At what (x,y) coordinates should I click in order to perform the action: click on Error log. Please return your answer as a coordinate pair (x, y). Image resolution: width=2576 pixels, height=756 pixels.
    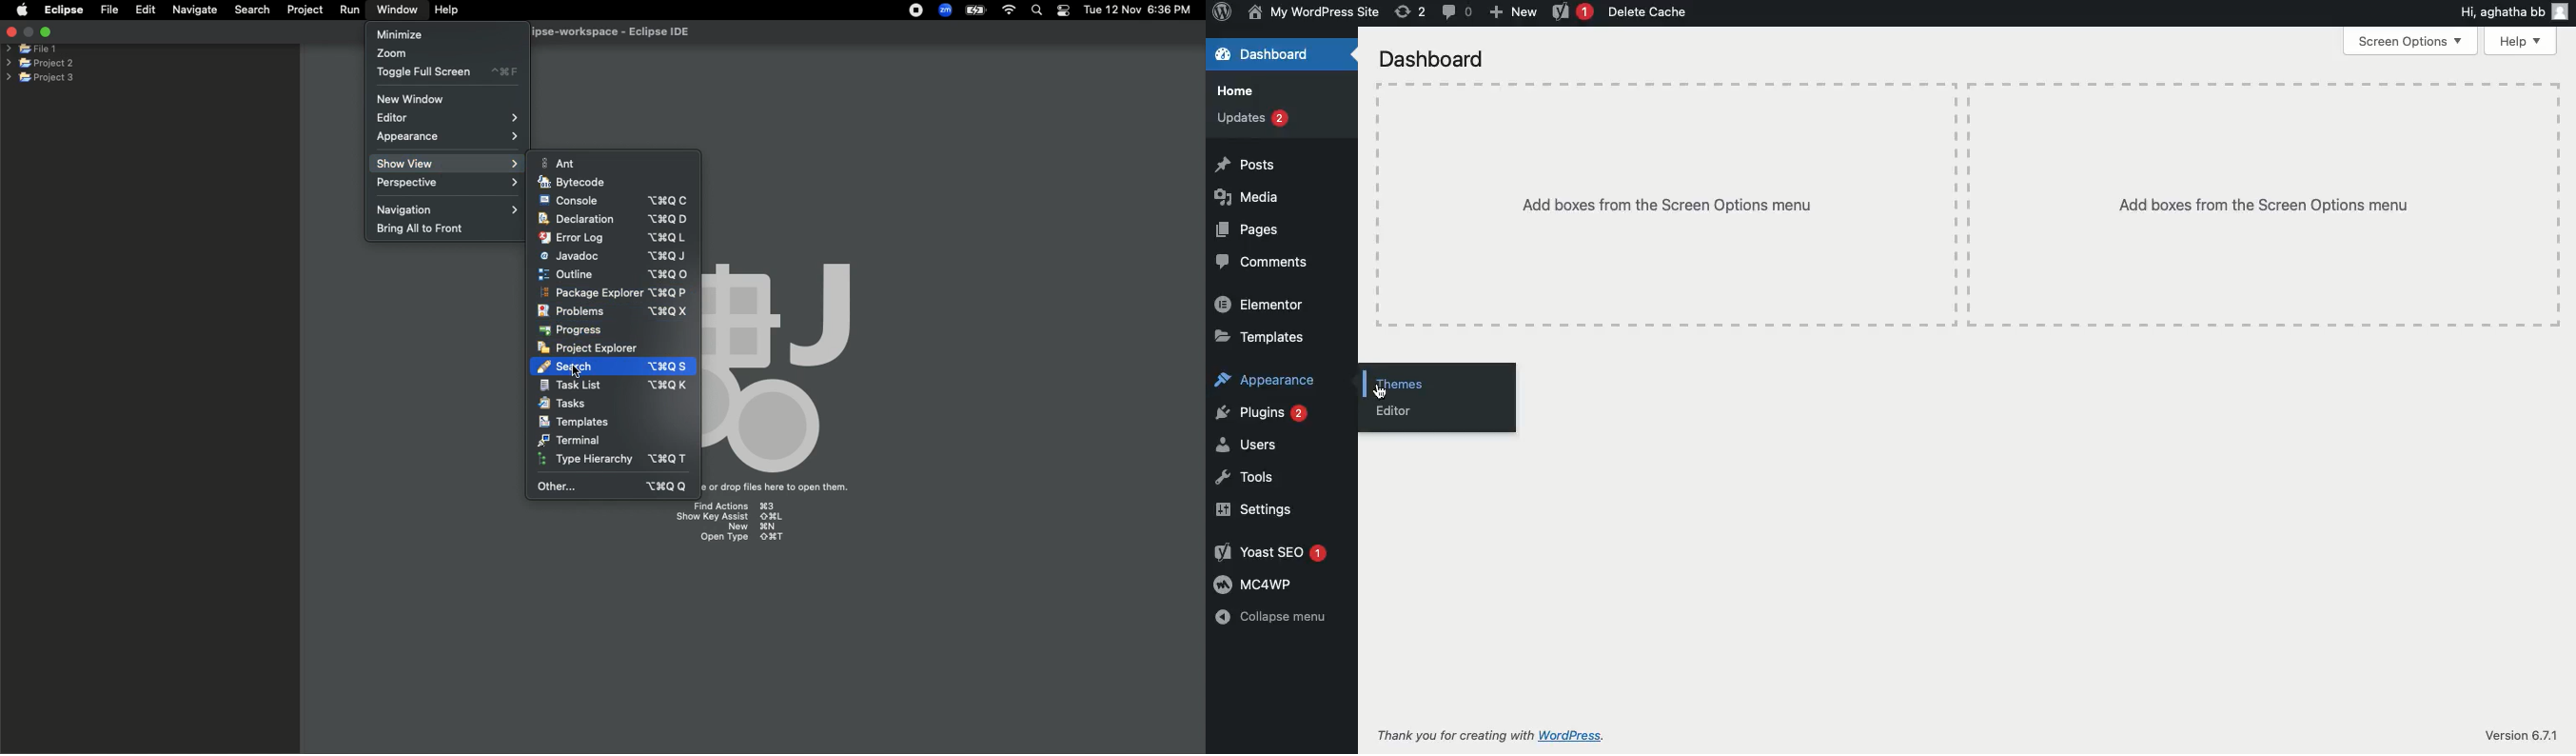
    Looking at the image, I should click on (612, 237).